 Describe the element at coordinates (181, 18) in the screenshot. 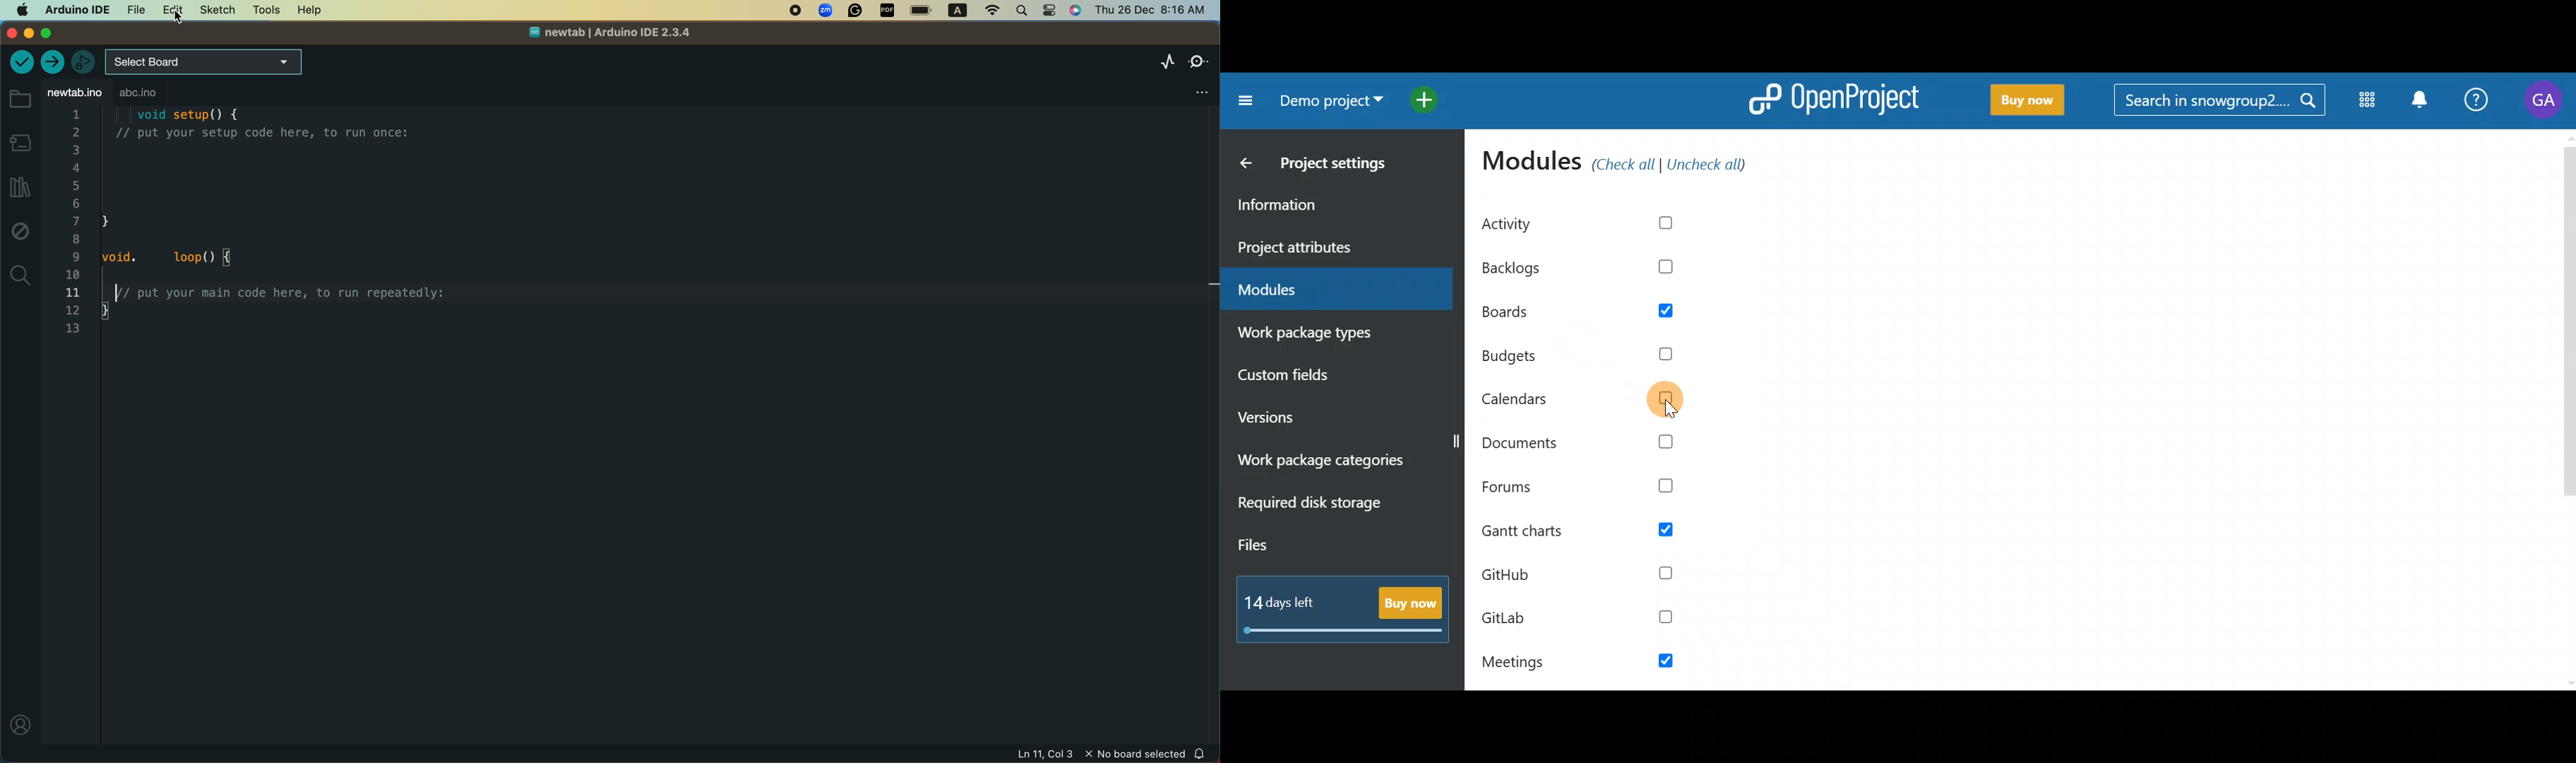

I see `curser` at that location.